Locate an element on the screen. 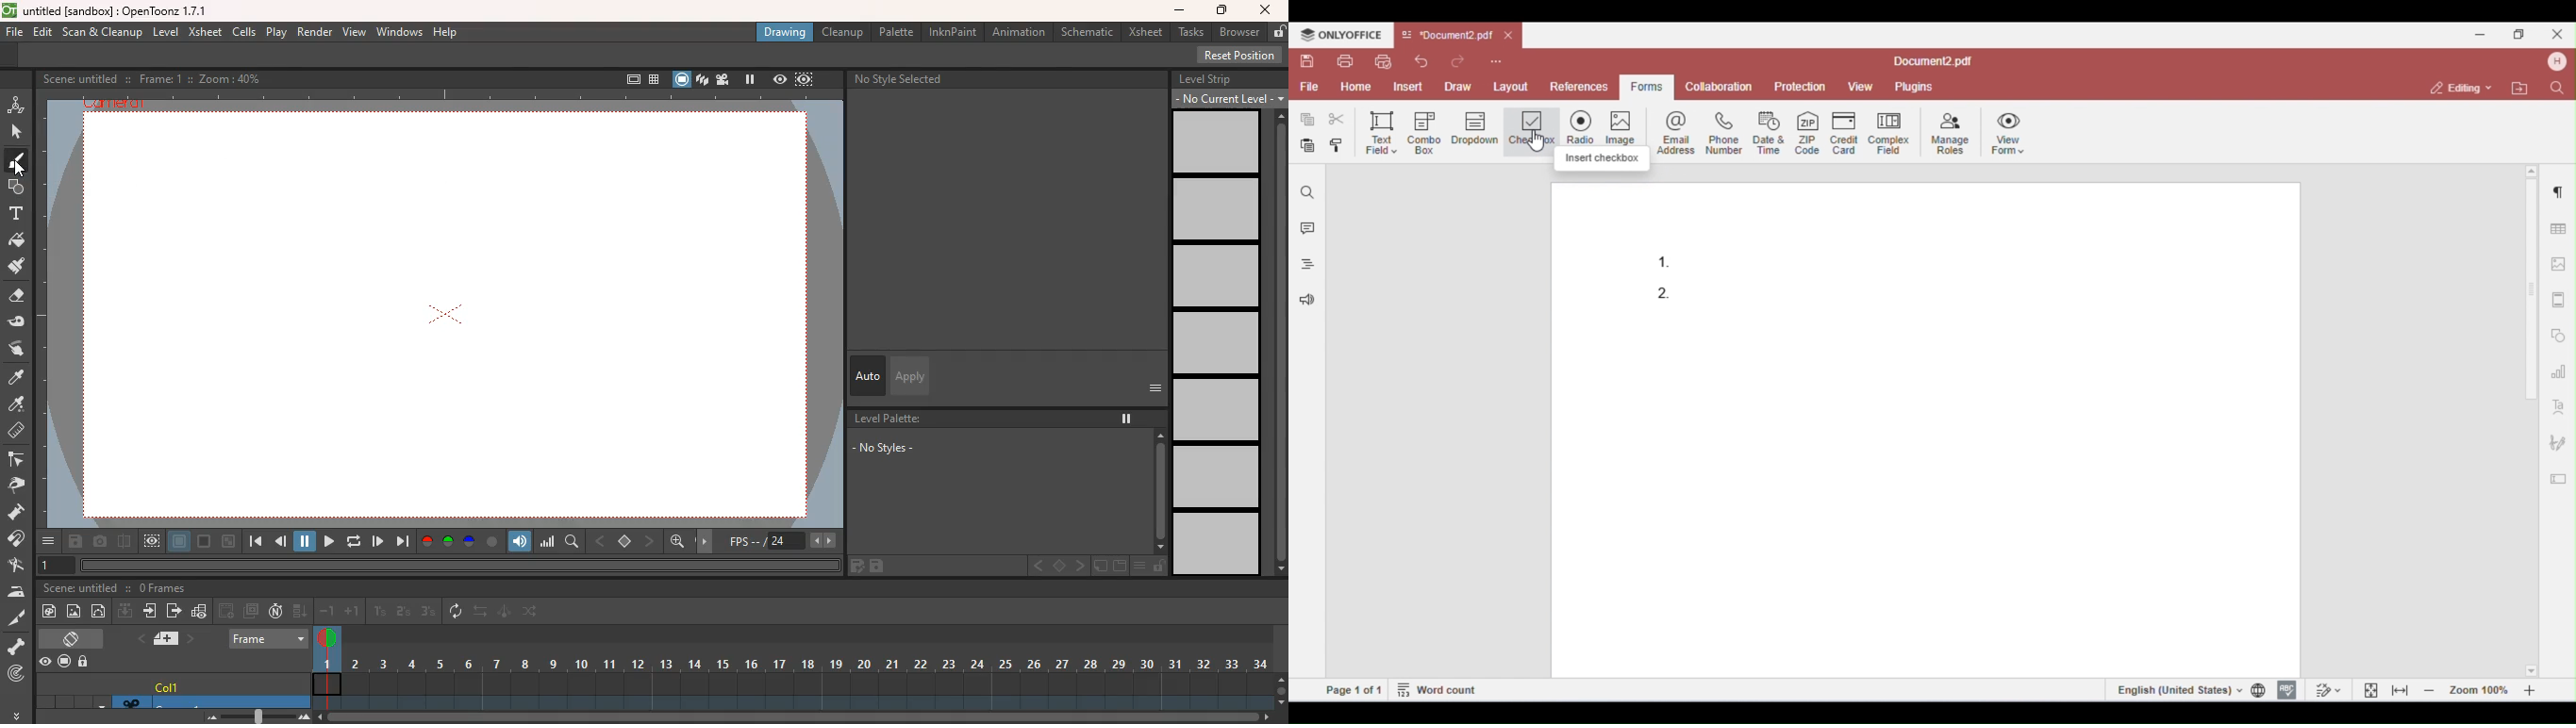 Image resolution: width=2576 pixels, height=728 pixels. screen is located at coordinates (680, 78).